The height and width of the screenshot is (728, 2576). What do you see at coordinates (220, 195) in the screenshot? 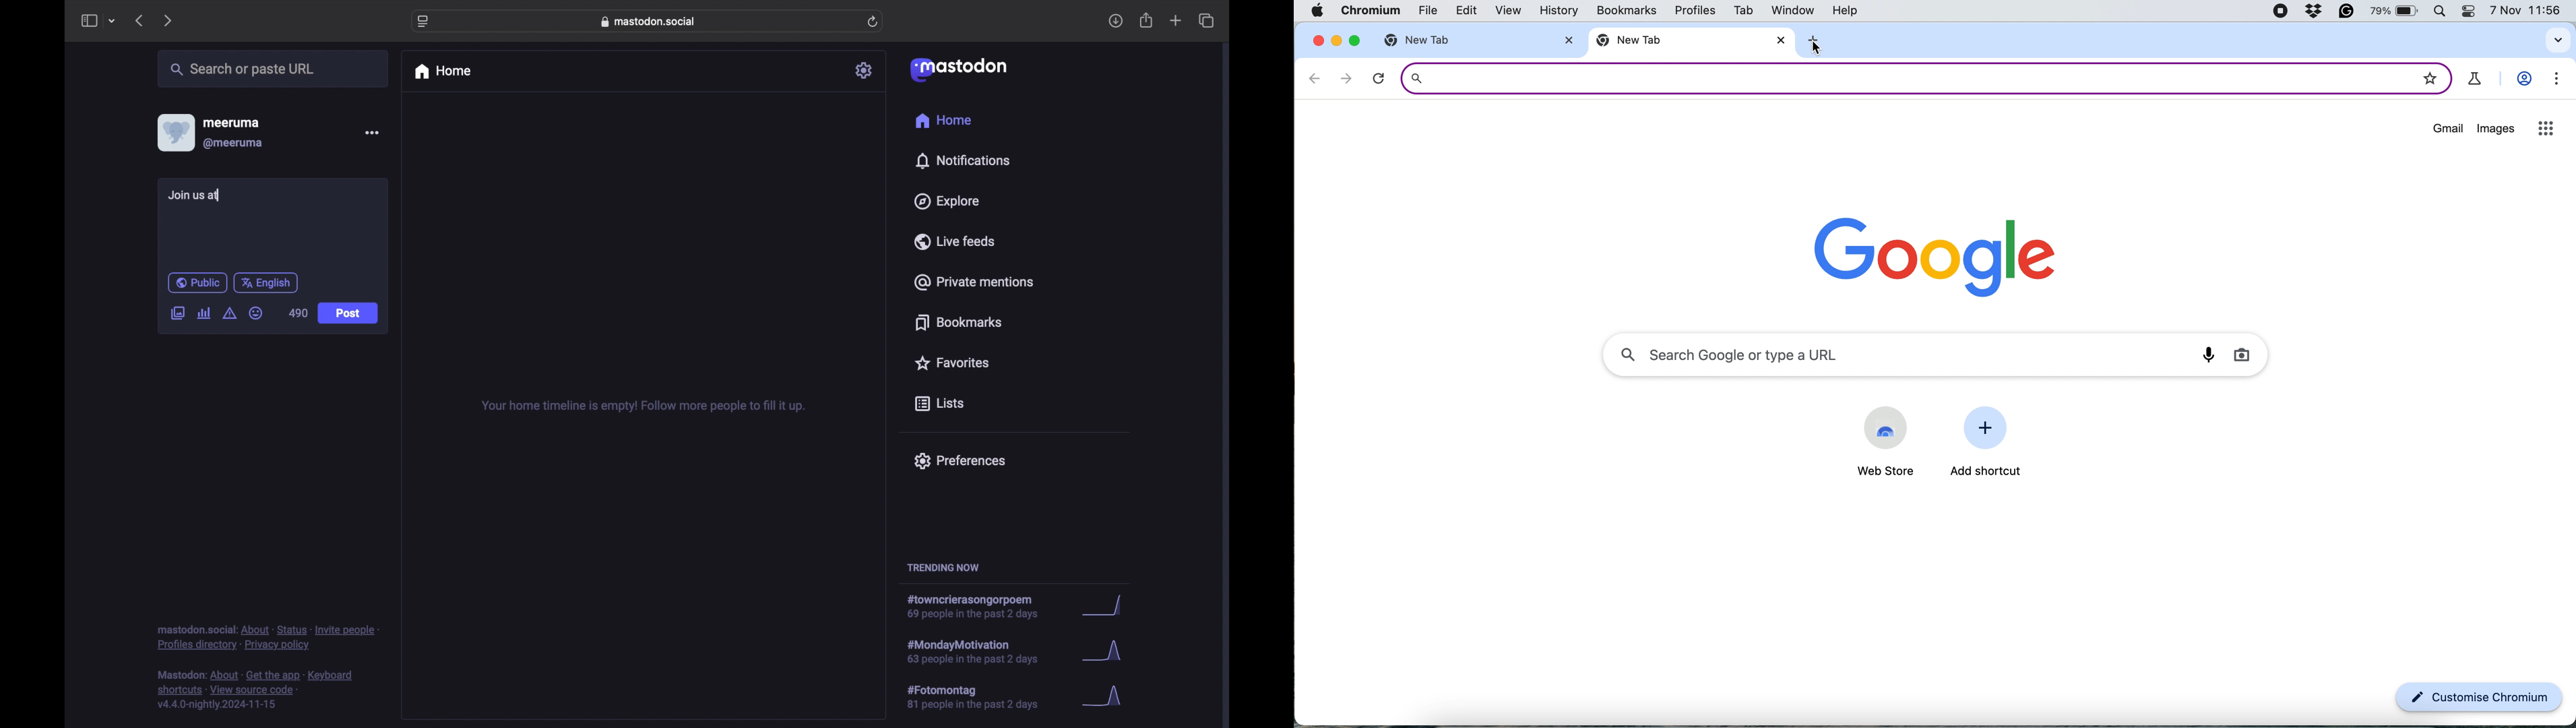
I see `text cursor` at bounding box center [220, 195].